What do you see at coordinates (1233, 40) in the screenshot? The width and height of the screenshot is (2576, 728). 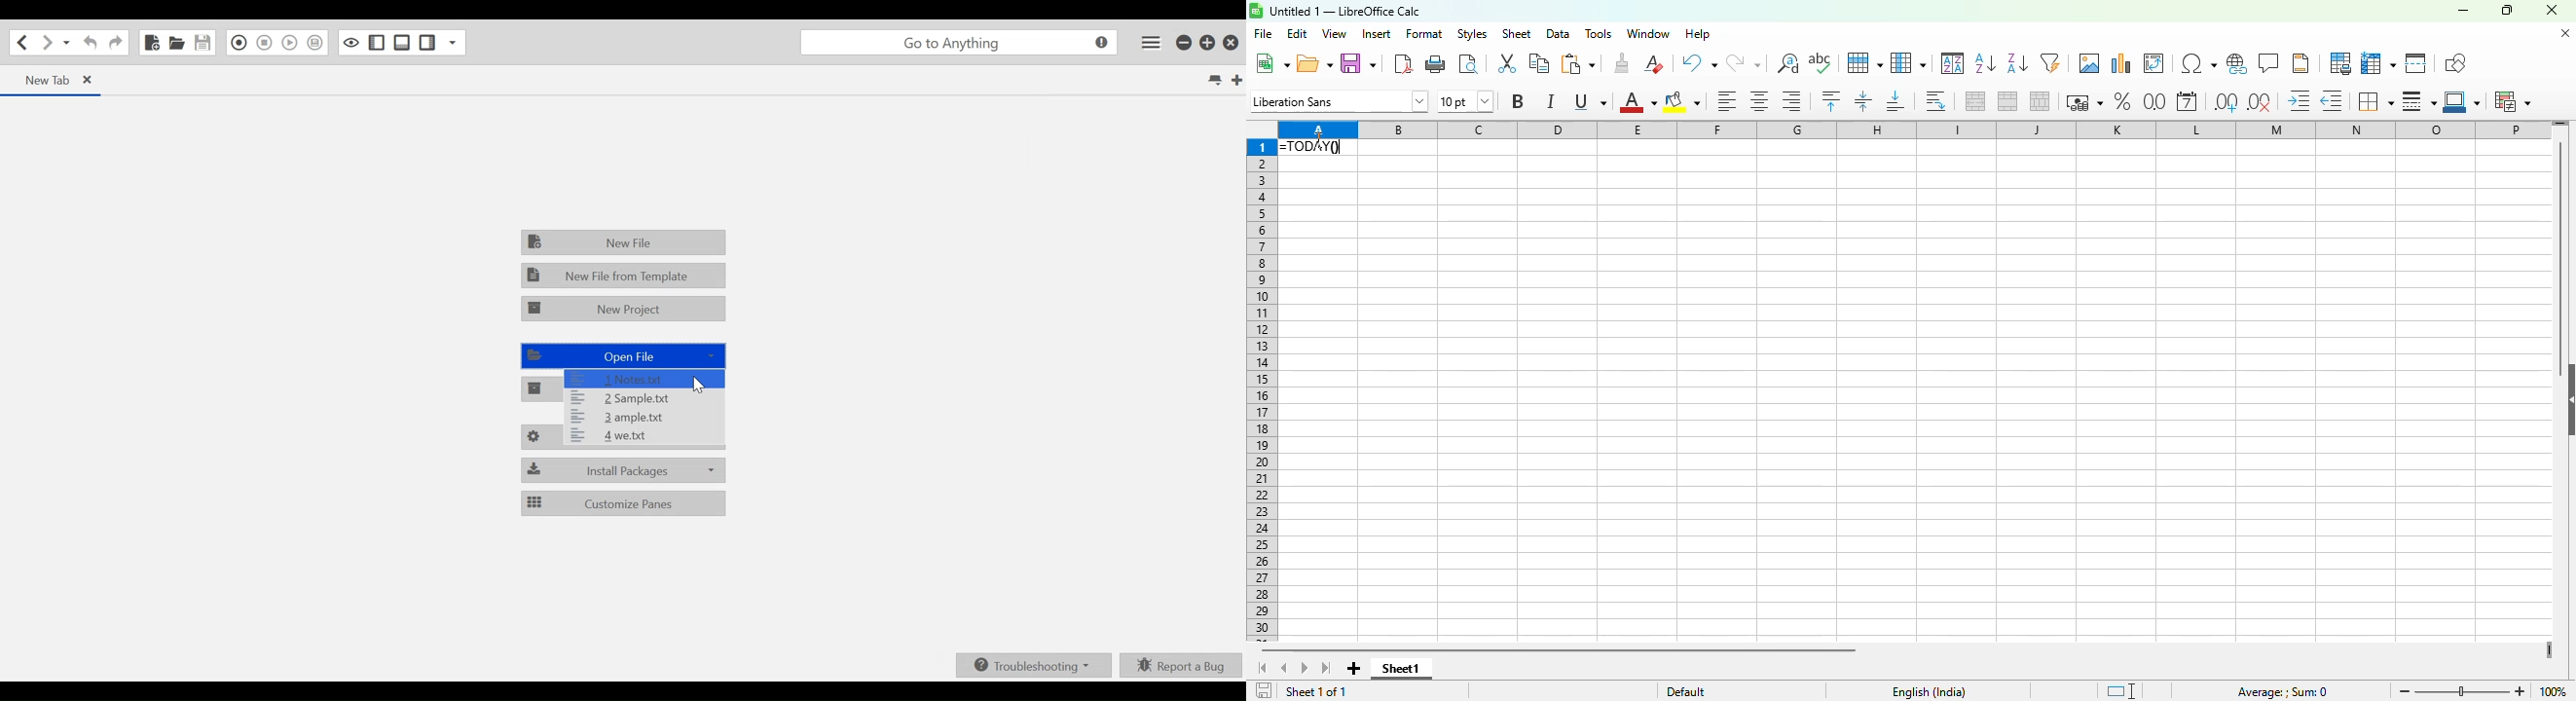 I see `Close` at bounding box center [1233, 40].